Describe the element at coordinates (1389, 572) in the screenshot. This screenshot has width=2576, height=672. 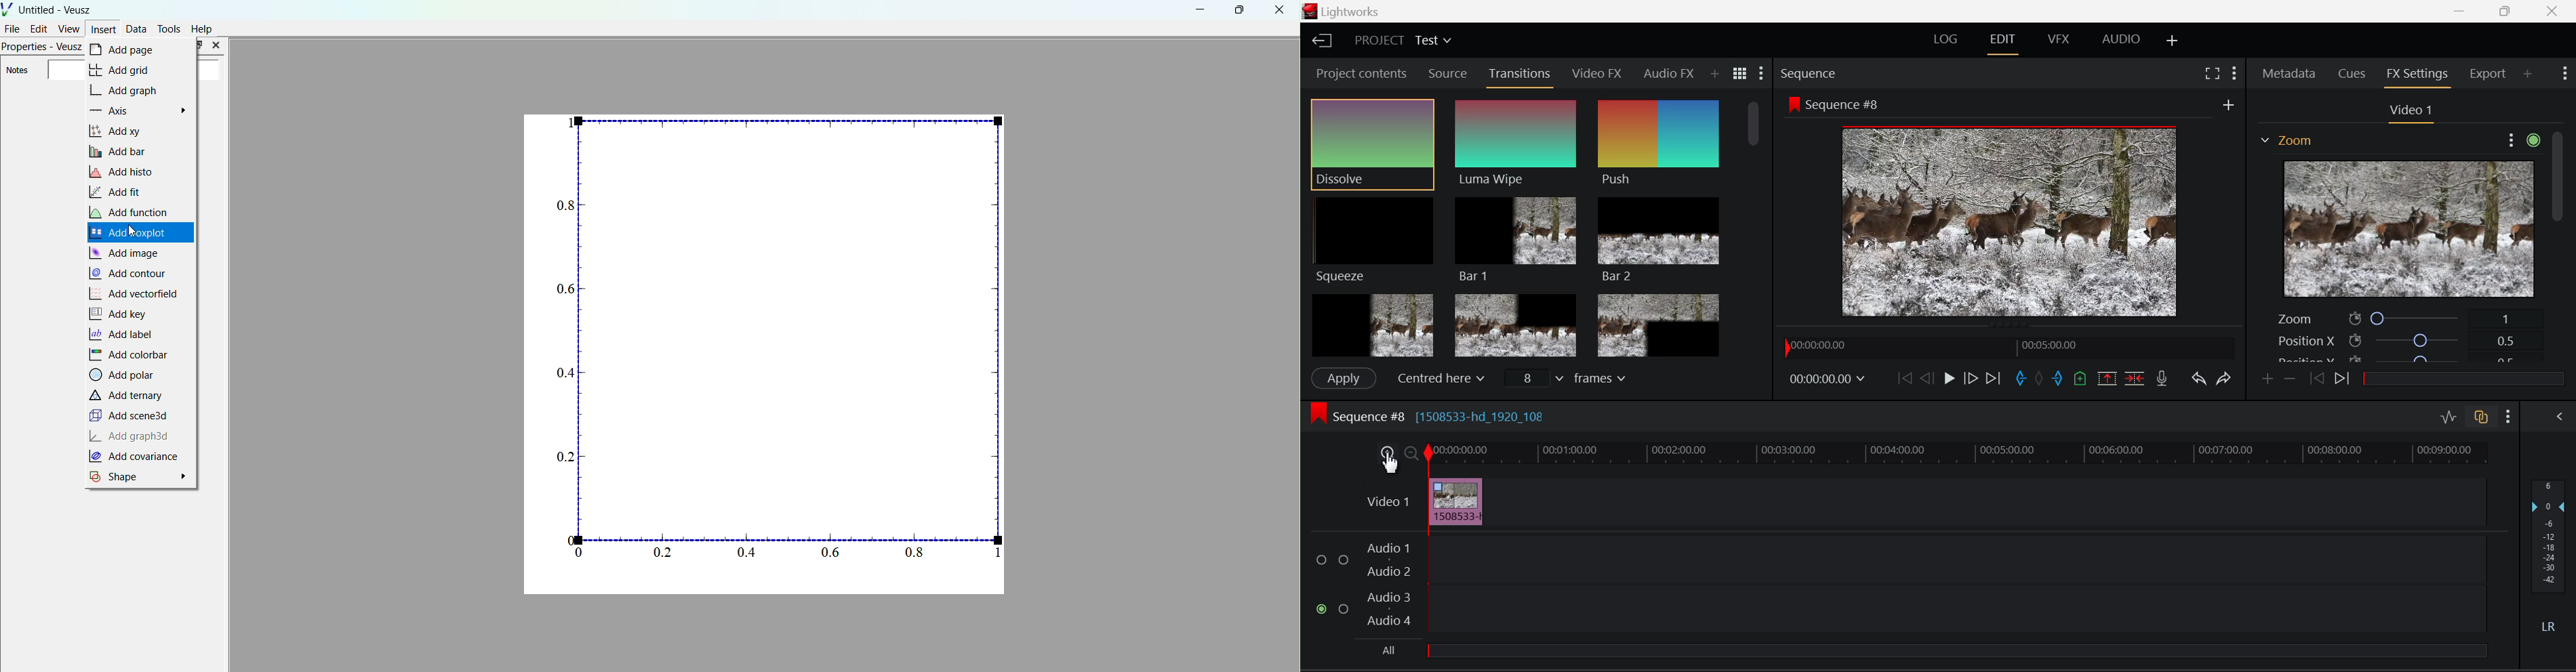
I see `Audio 2` at that location.